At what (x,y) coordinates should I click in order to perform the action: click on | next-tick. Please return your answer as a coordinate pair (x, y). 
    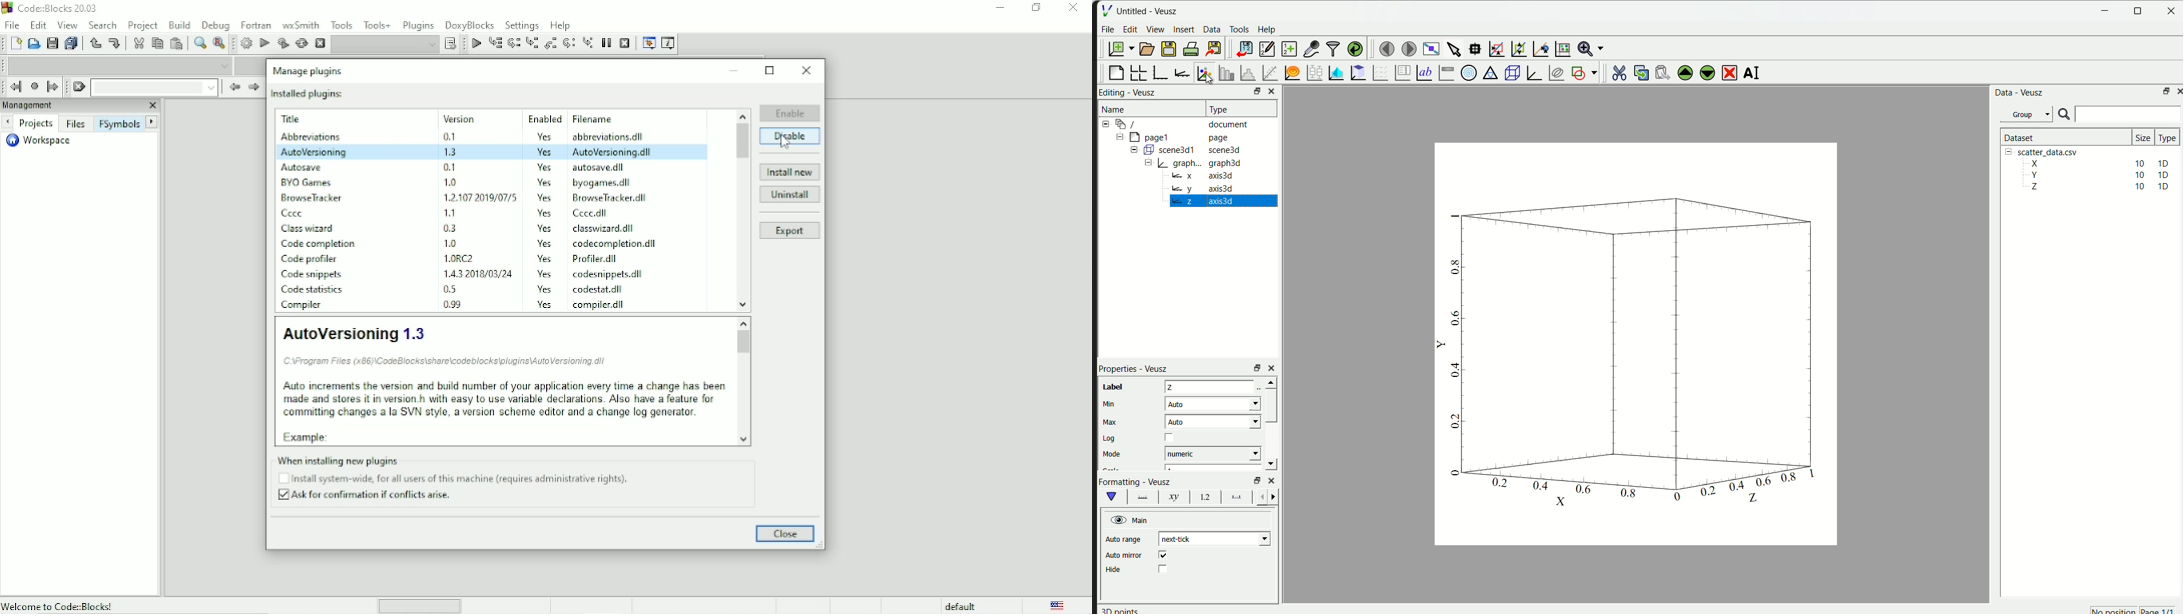
    Looking at the image, I should click on (1214, 540).